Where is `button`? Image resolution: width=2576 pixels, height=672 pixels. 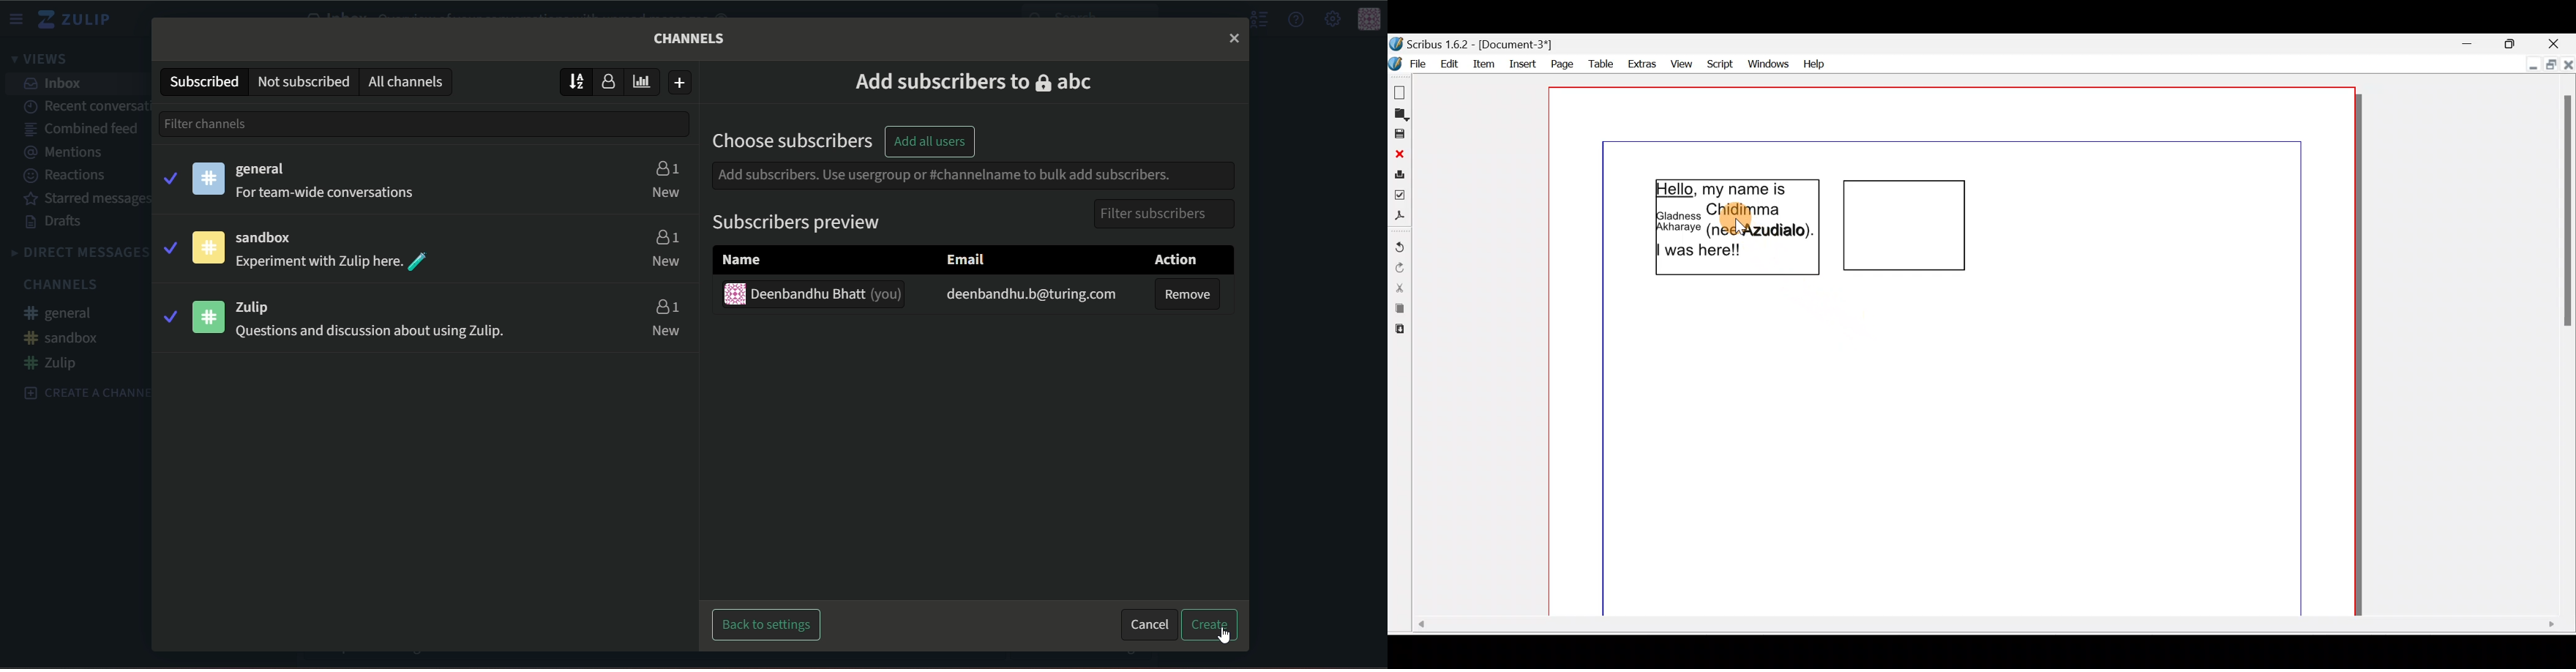 button is located at coordinates (1214, 627).